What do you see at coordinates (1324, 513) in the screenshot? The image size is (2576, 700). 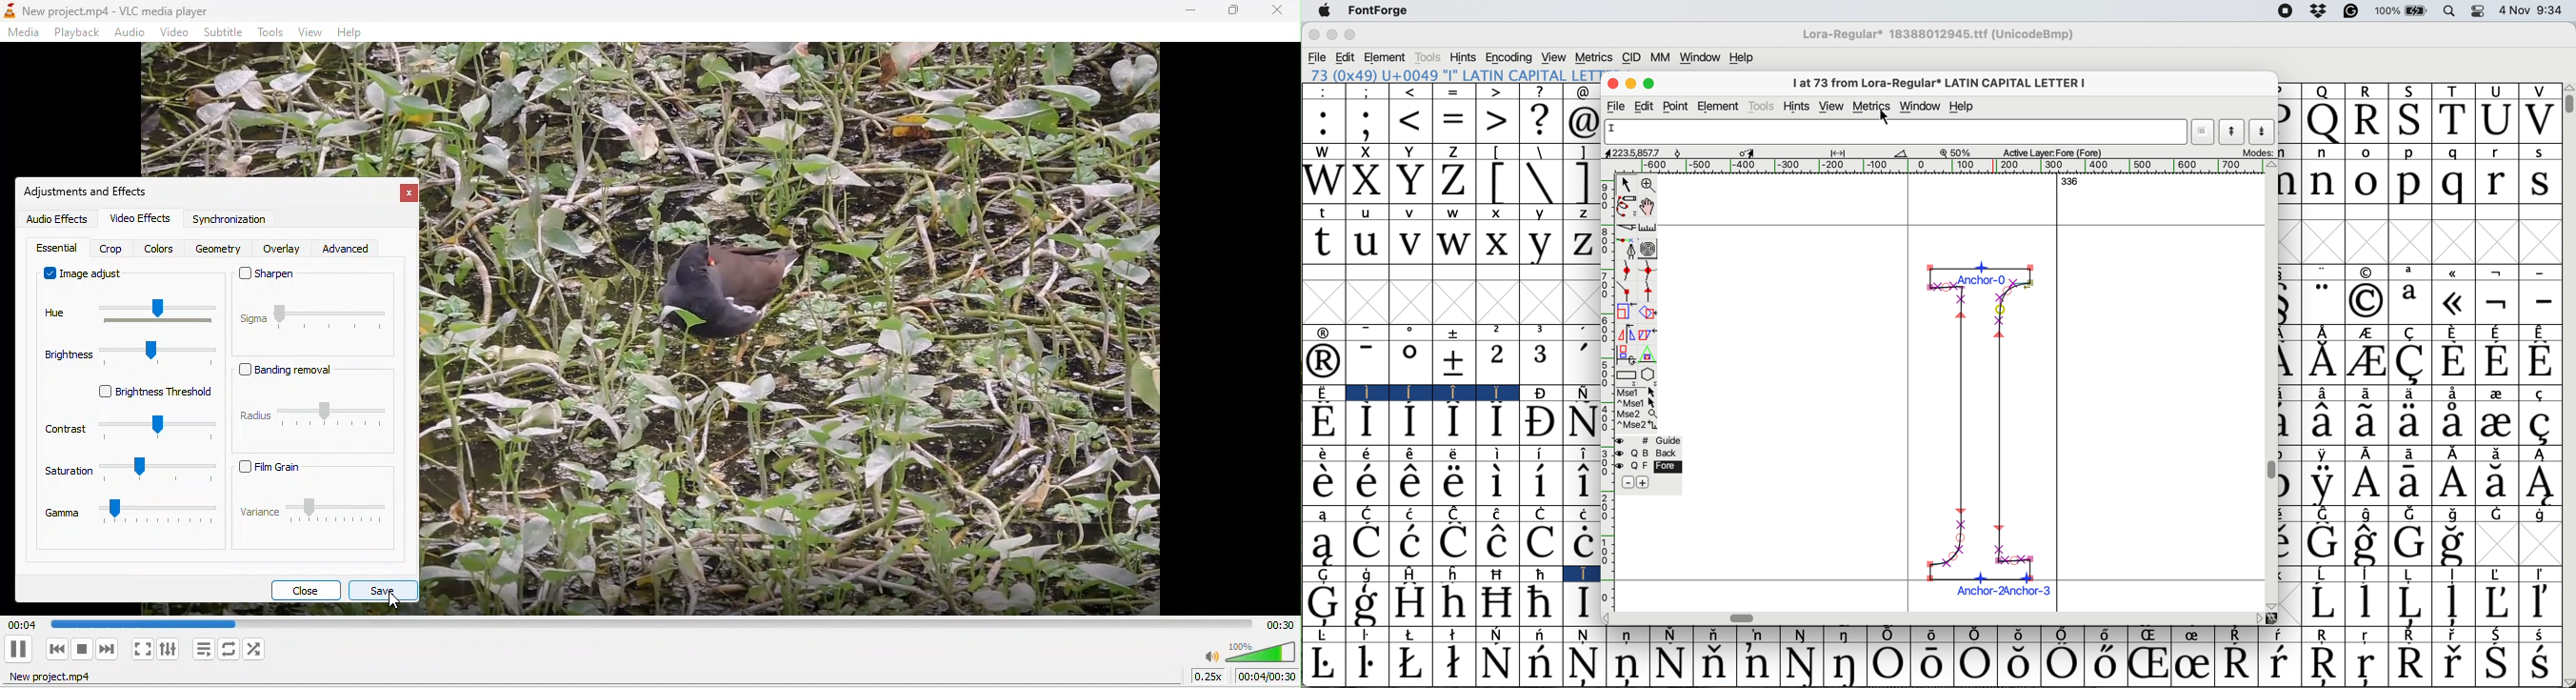 I see `a` at bounding box center [1324, 513].